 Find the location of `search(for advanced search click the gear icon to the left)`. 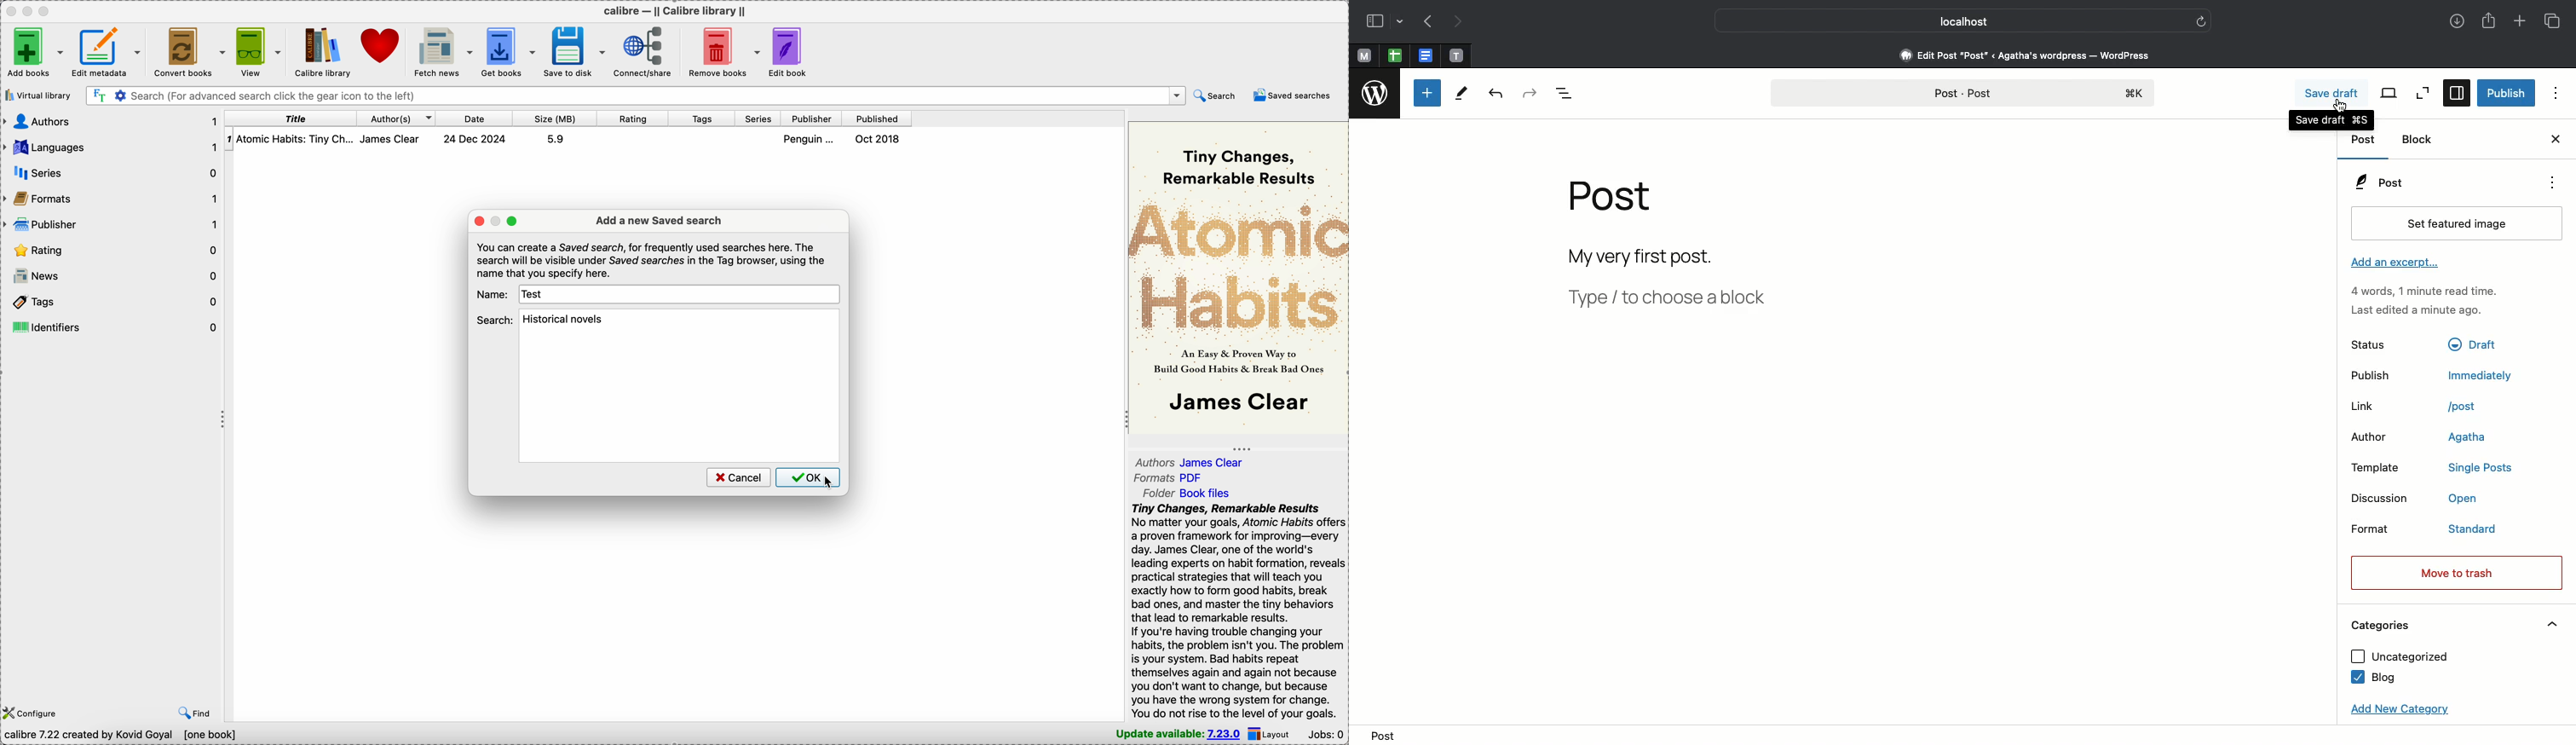

search(for advanced search click the gear icon to the left) is located at coordinates (636, 95).